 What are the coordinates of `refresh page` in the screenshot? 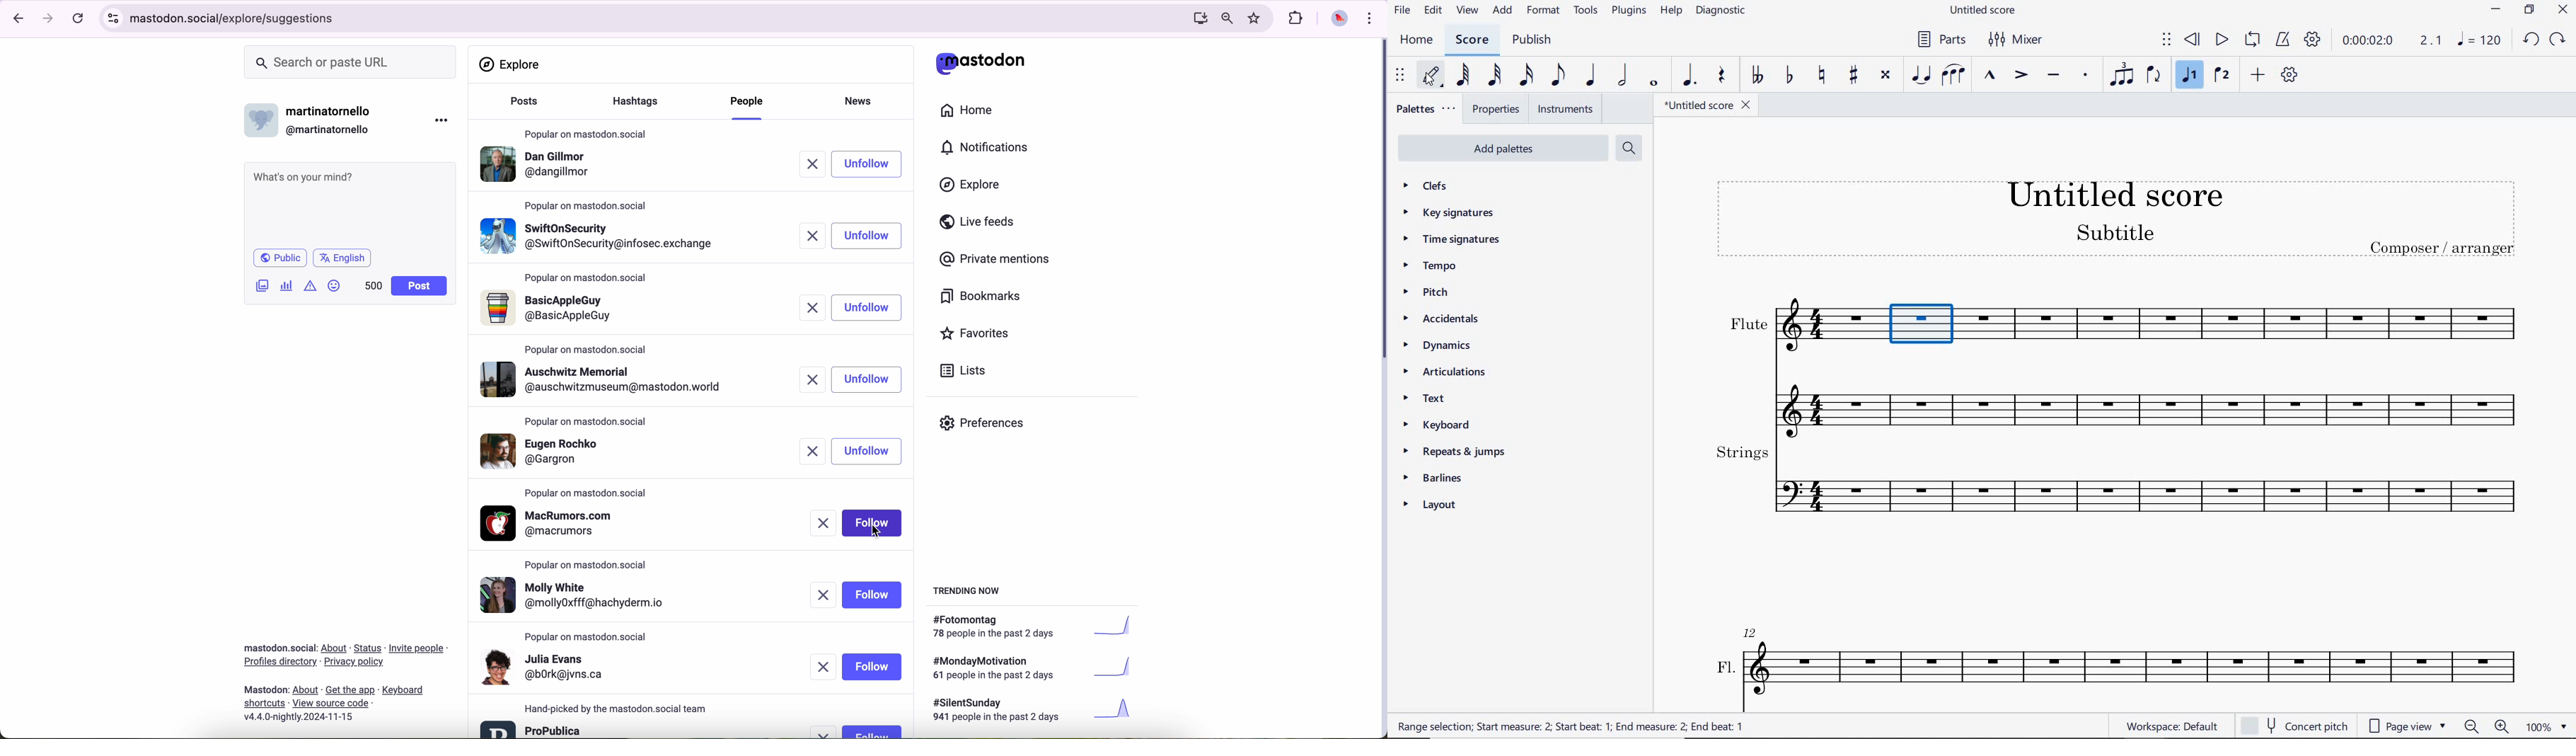 It's located at (79, 19).